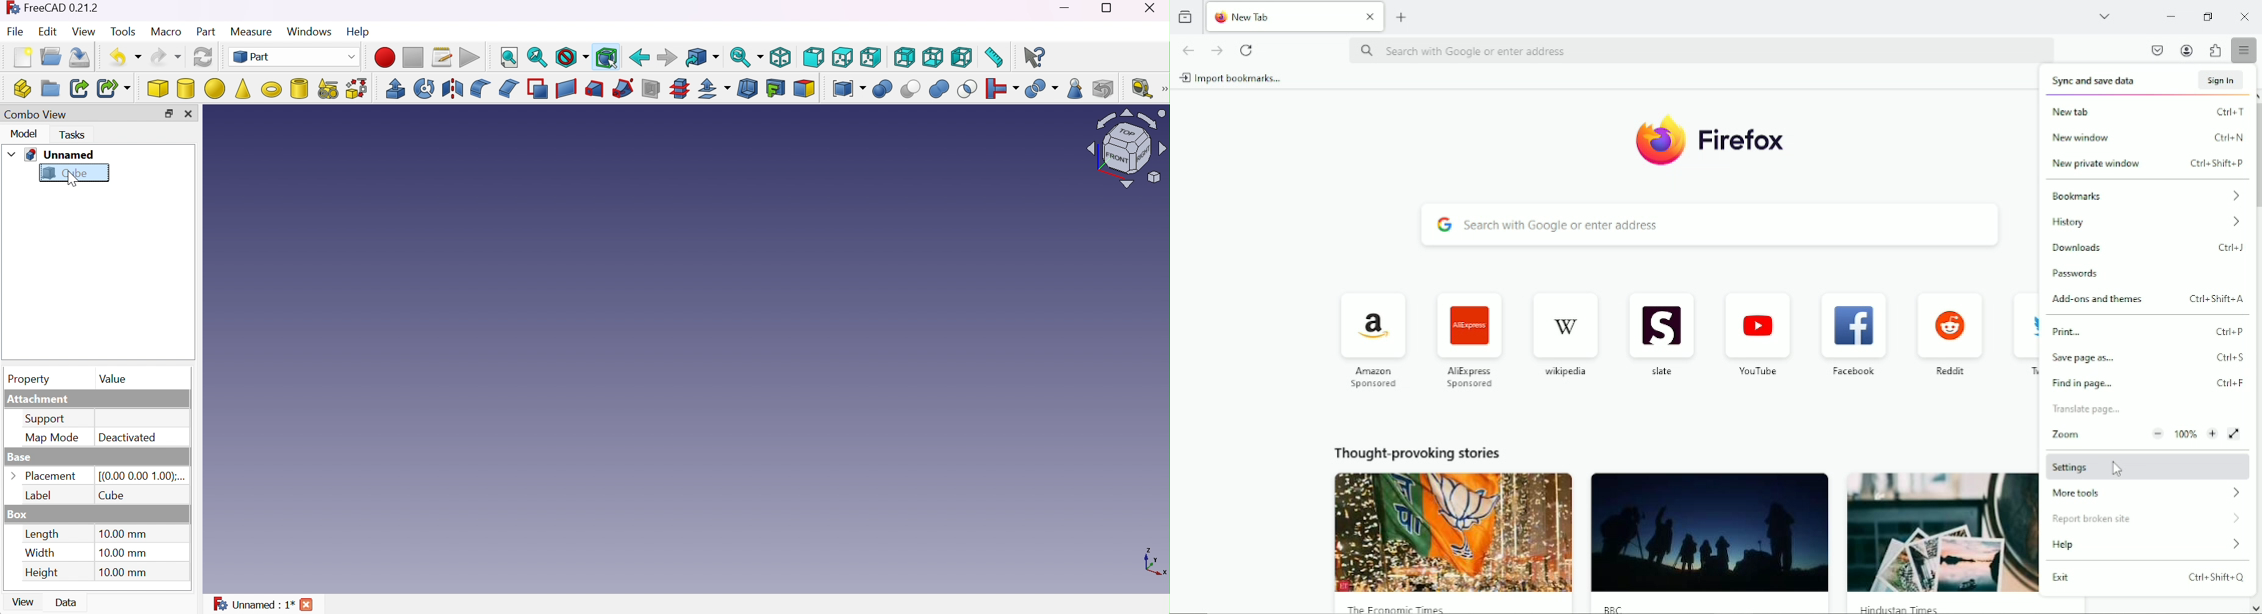 The width and height of the screenshot is (2268, 616). Describe the element at coordinates (1700, 52) in the screenshot. I see `search bar` at that location.